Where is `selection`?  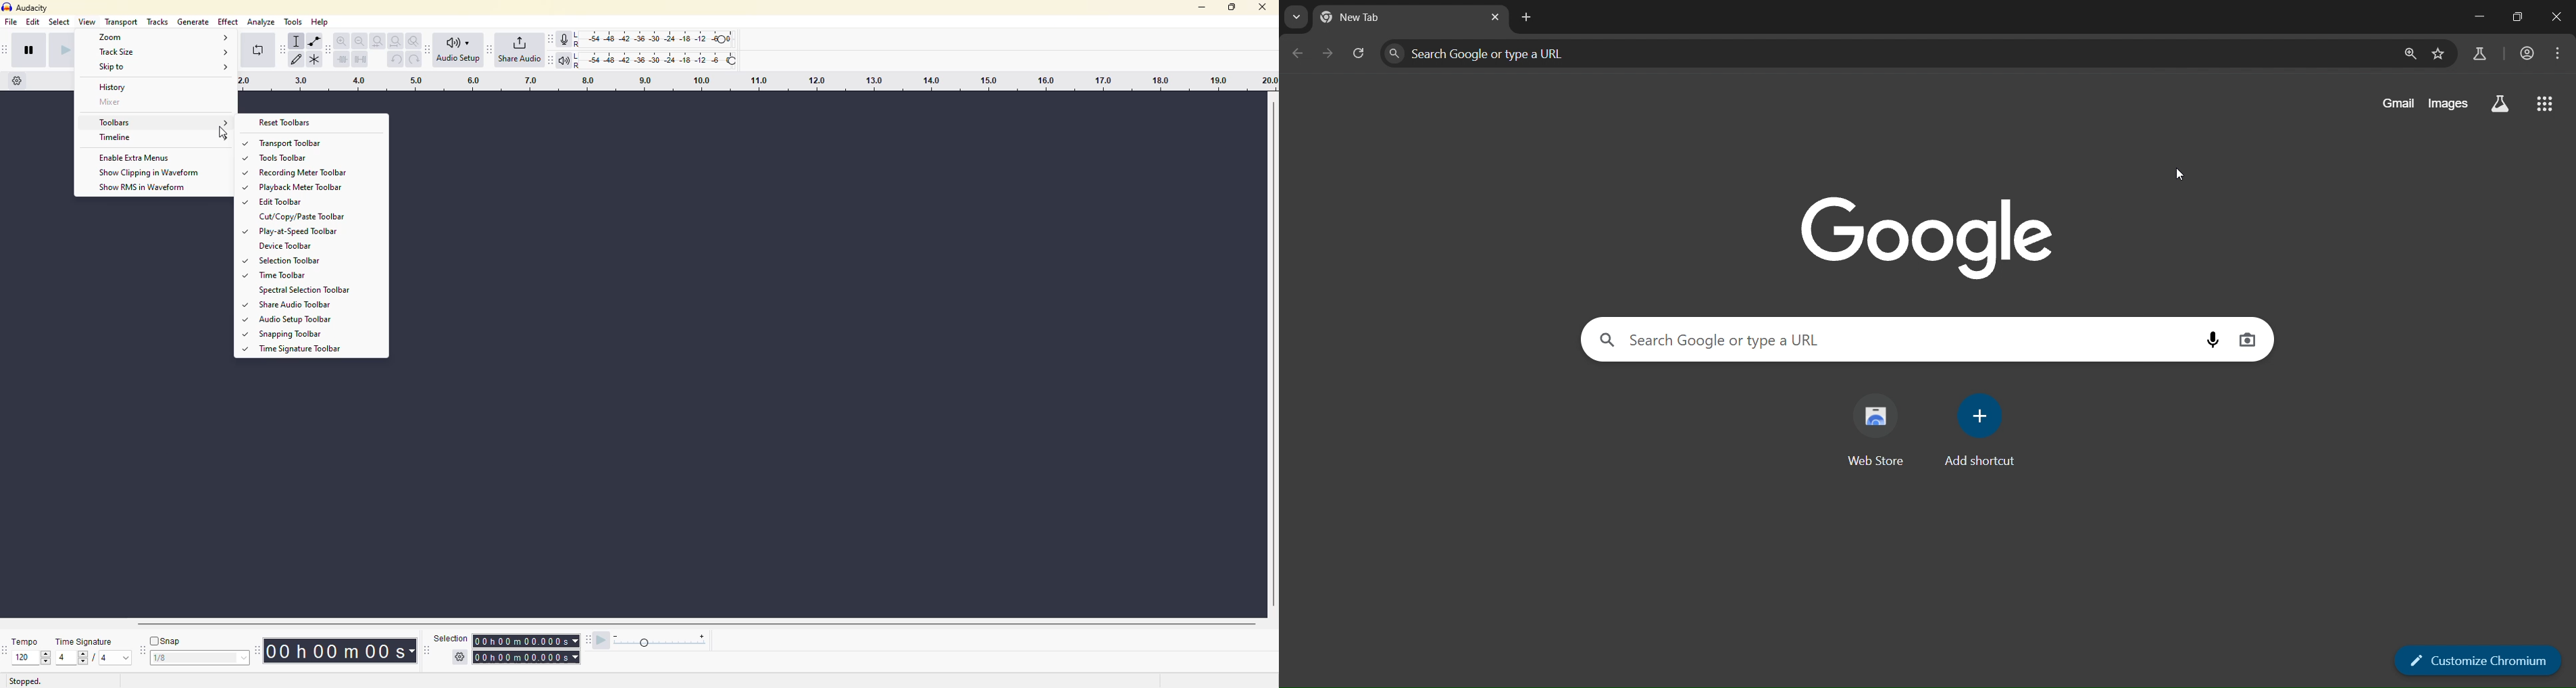
selection is located at coordinates (450, 638).